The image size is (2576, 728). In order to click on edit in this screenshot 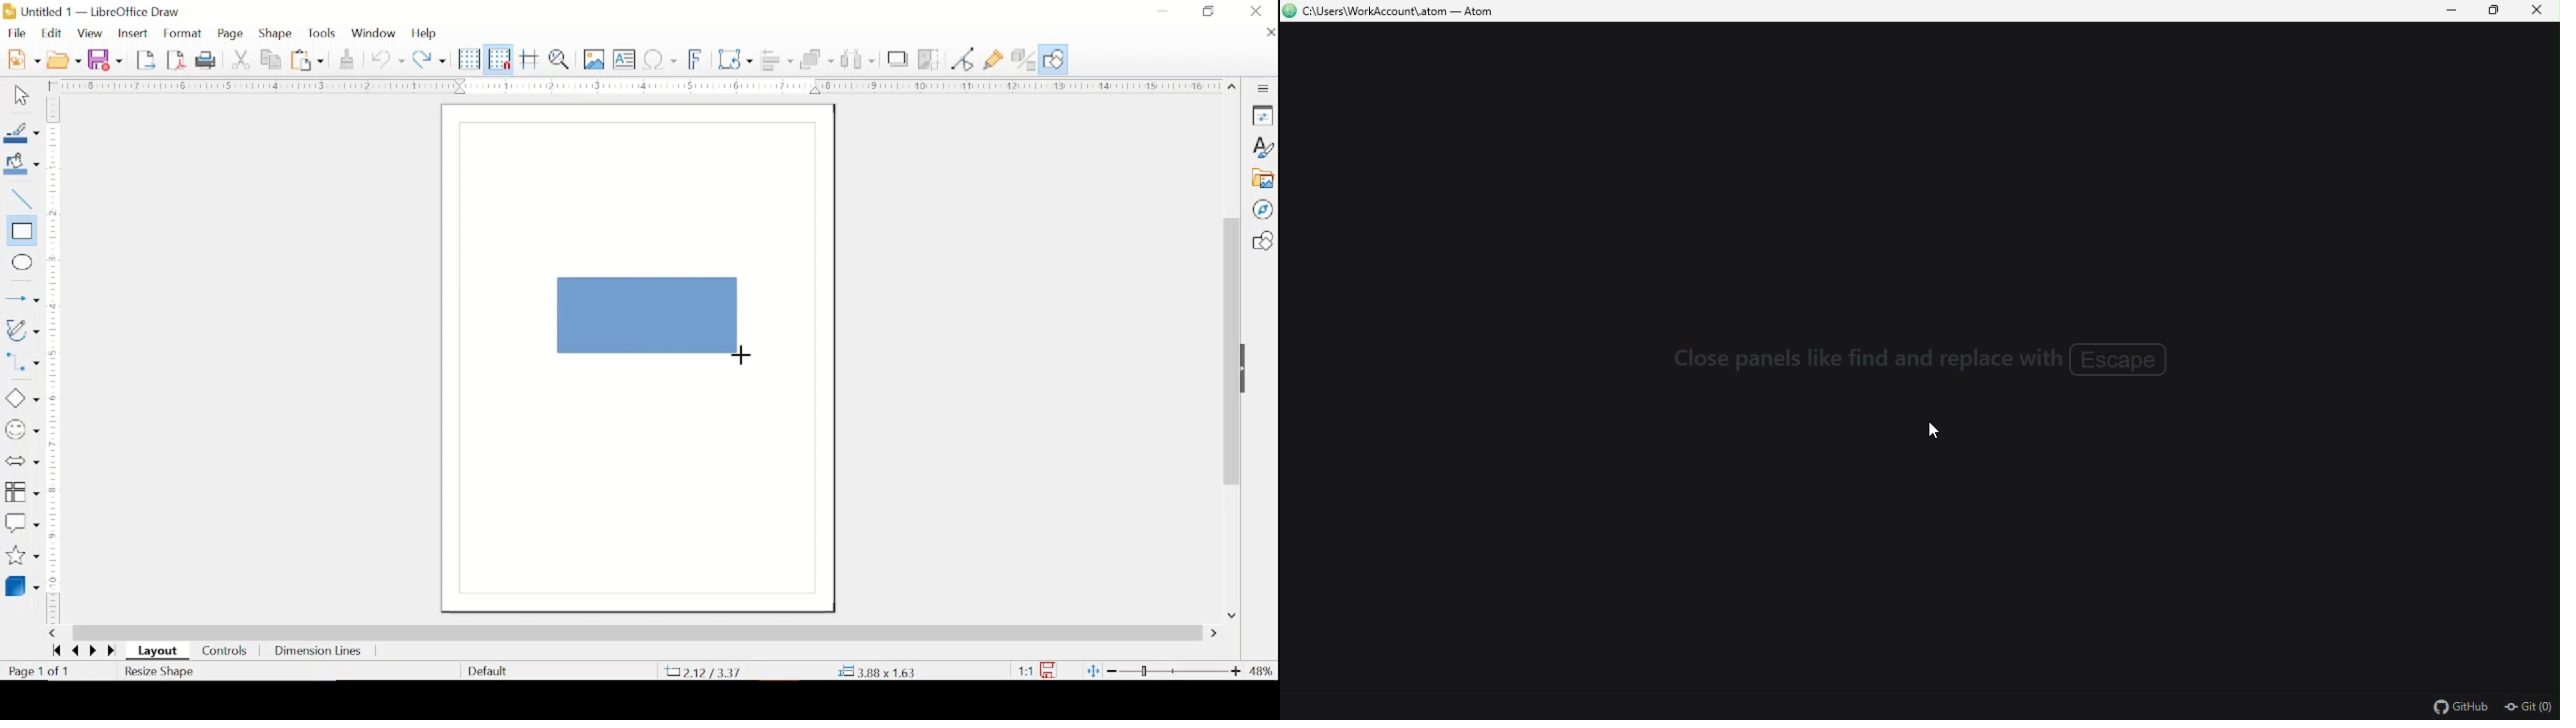, I will do `click(53, 33)`.